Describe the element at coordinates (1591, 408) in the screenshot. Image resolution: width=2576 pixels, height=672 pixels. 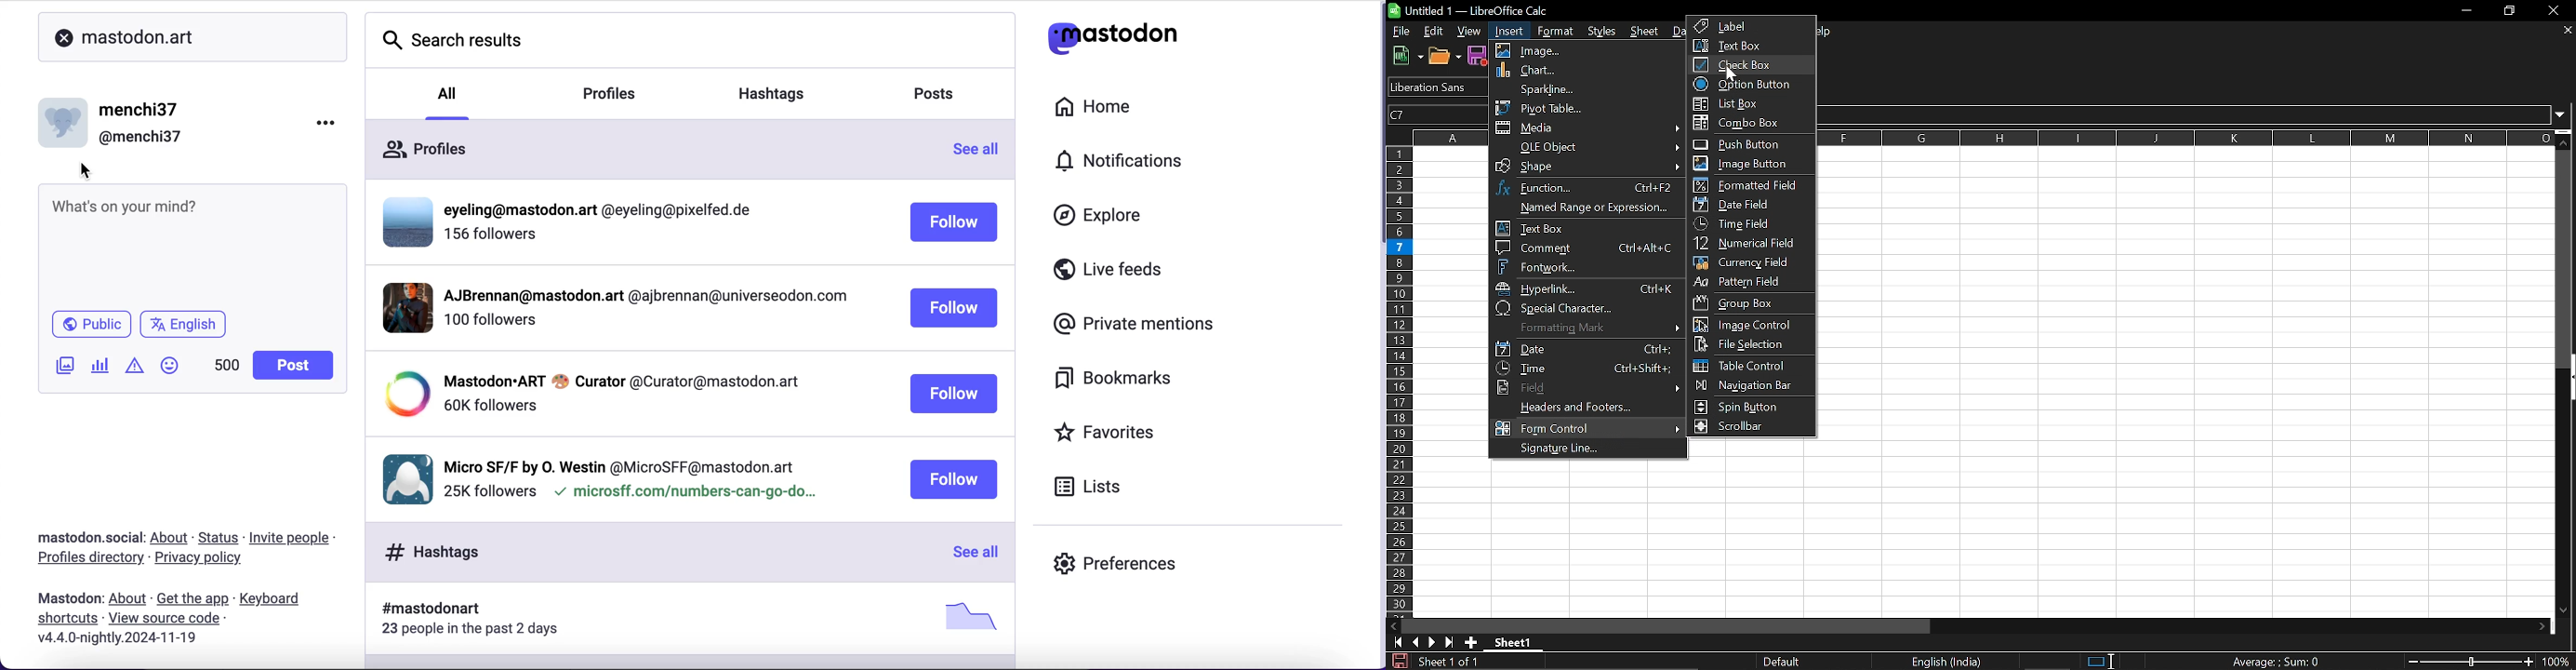
I see `Headers and footers` at that location.